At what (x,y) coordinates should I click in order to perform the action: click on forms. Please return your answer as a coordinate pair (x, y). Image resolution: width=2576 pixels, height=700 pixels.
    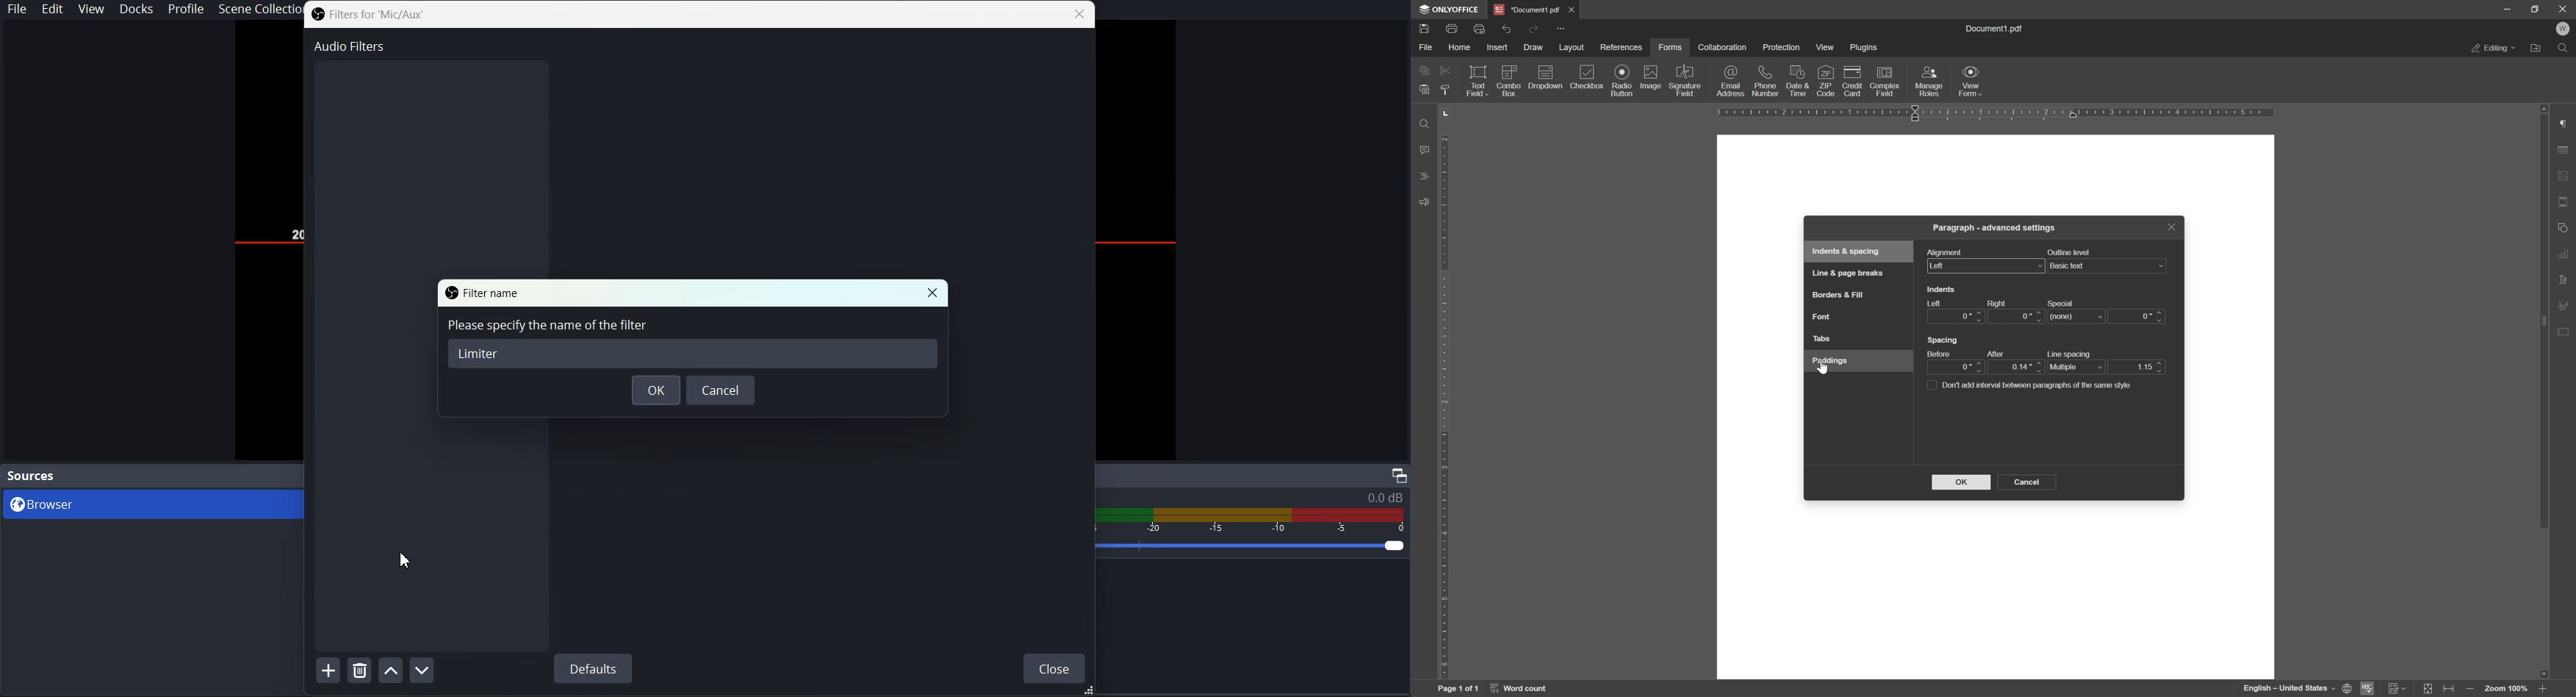
    Looking at the image, I should click on (1673, 46).